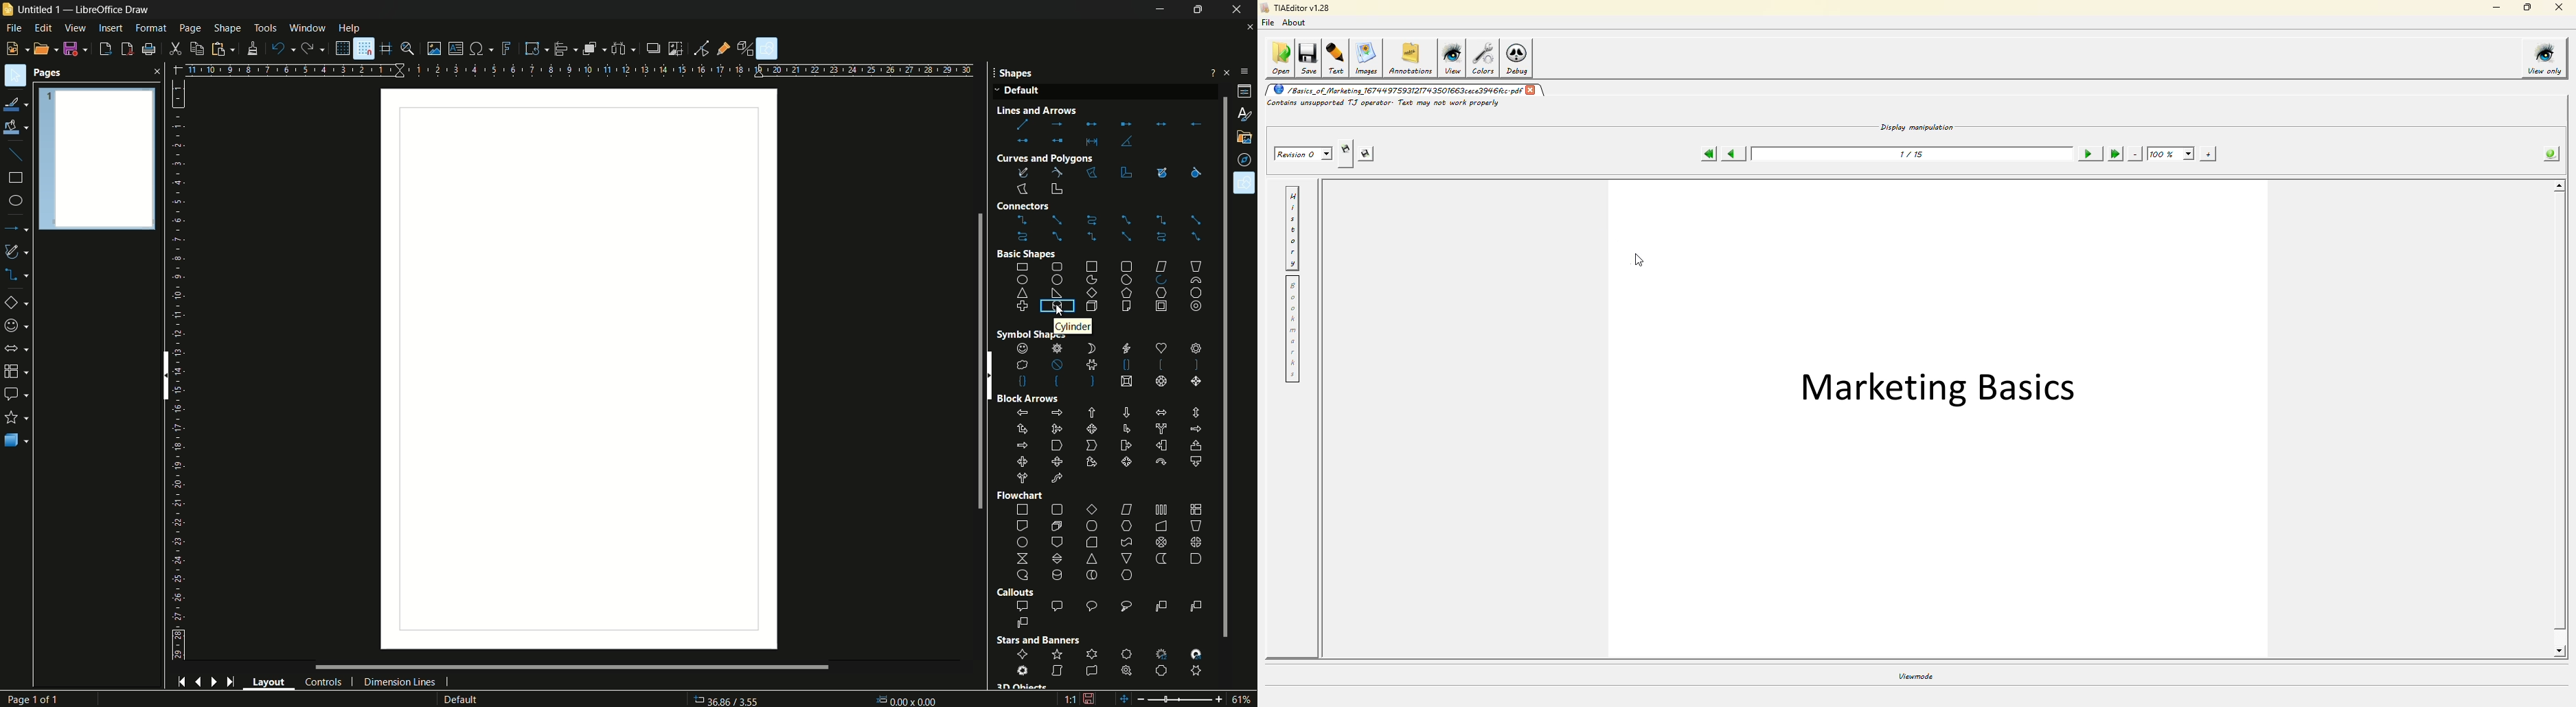 Image resolution: width=2576 pixels, height=728 pixels. What do you see at coordinates (709, 71) in the screenshot?
I see `width measure scale` at bounding box center [709, 71].